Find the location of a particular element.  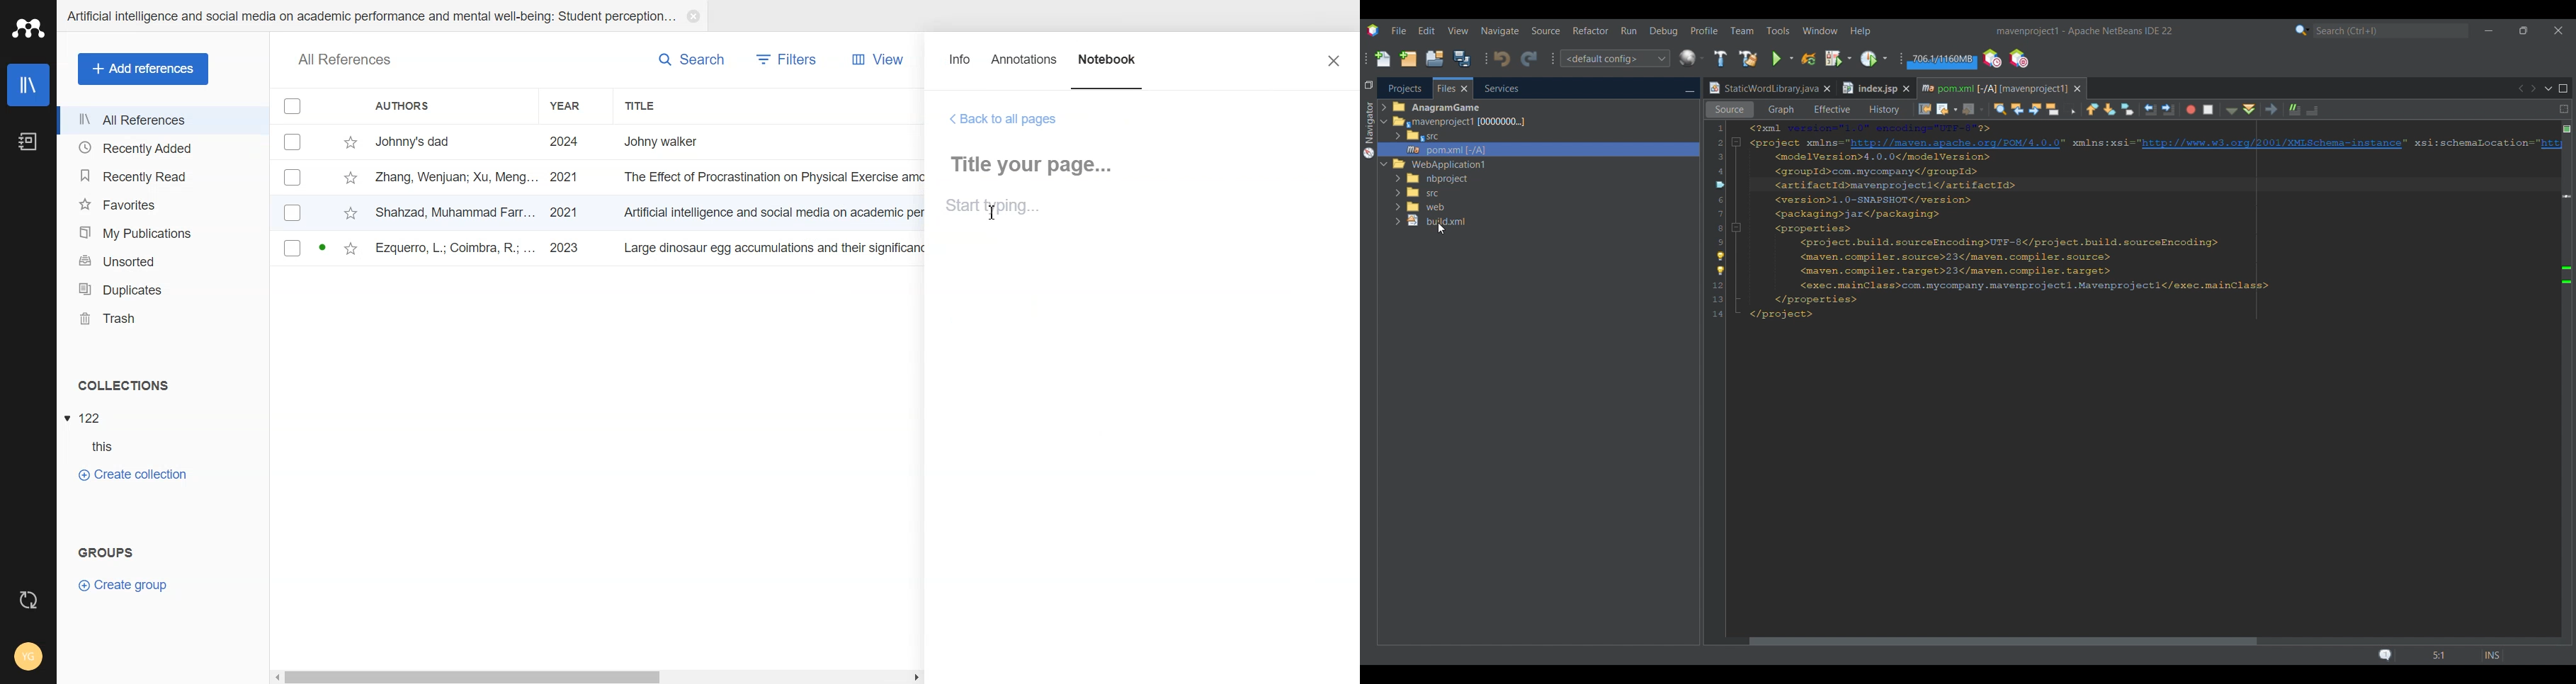

Minimize is located at coordinates (2489, 31).